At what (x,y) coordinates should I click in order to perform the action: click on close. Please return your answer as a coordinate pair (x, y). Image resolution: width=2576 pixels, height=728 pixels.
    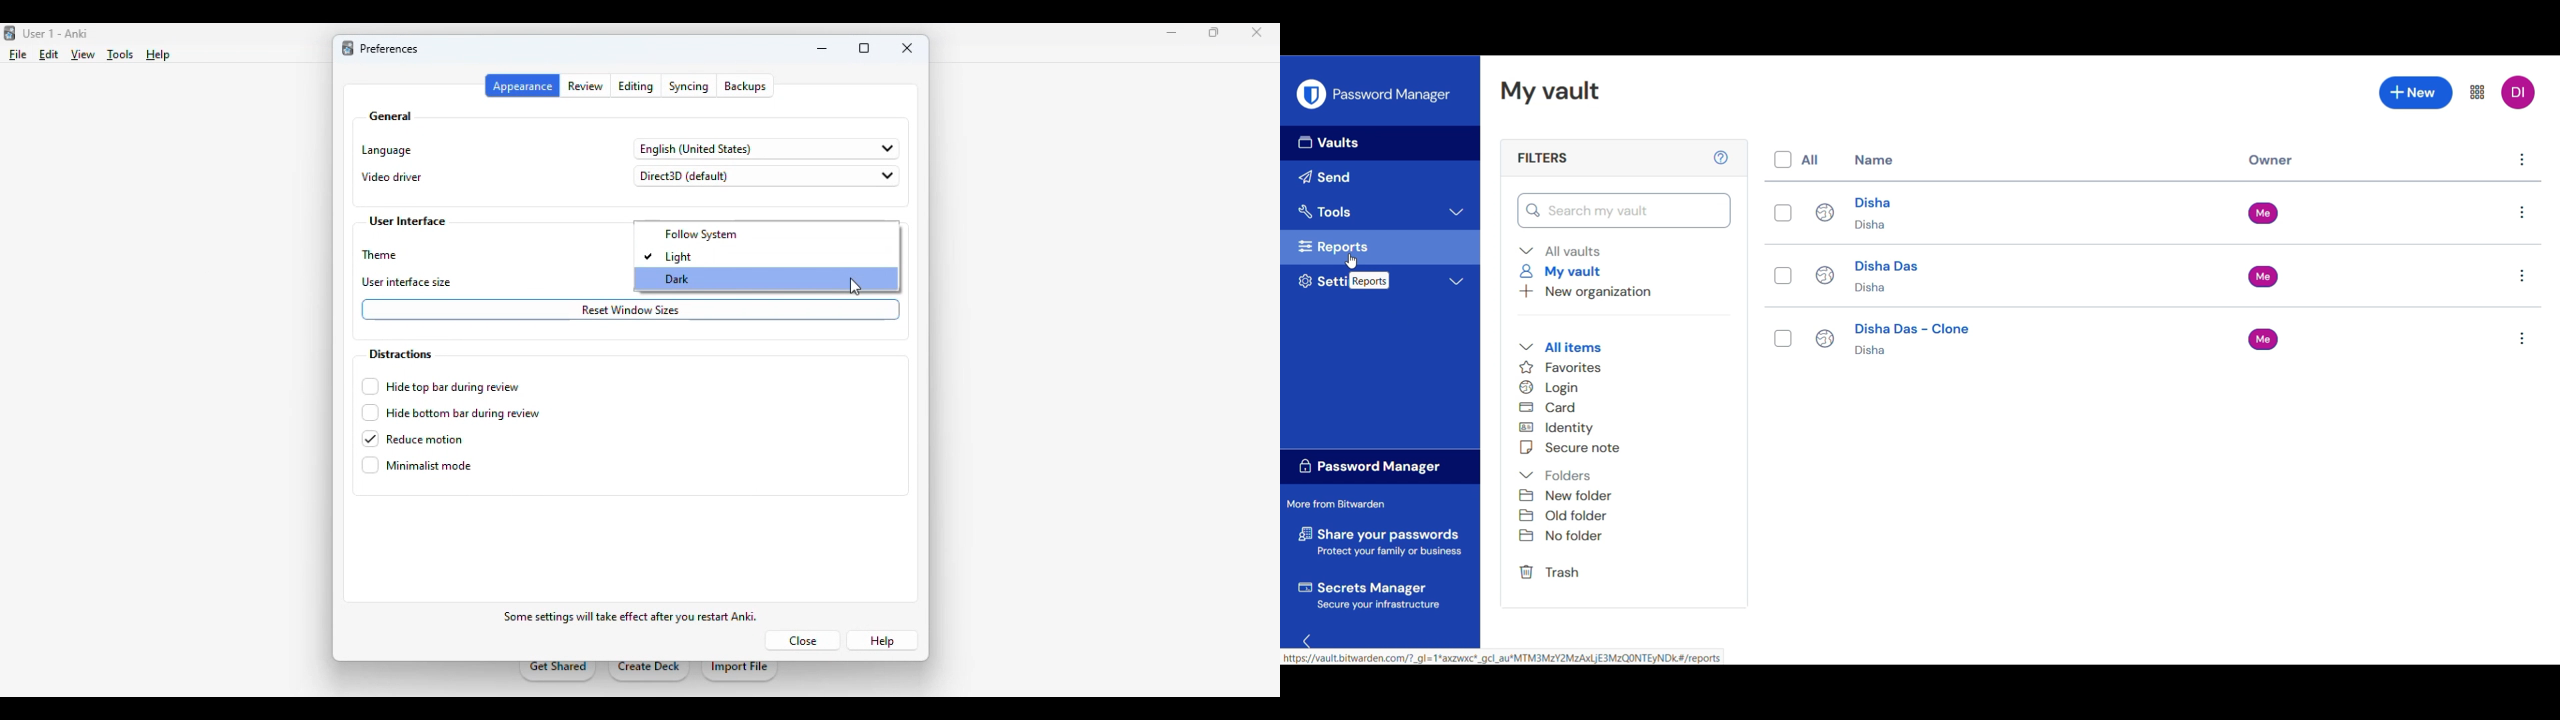
    Looking at the image, I should click on (802, 640).